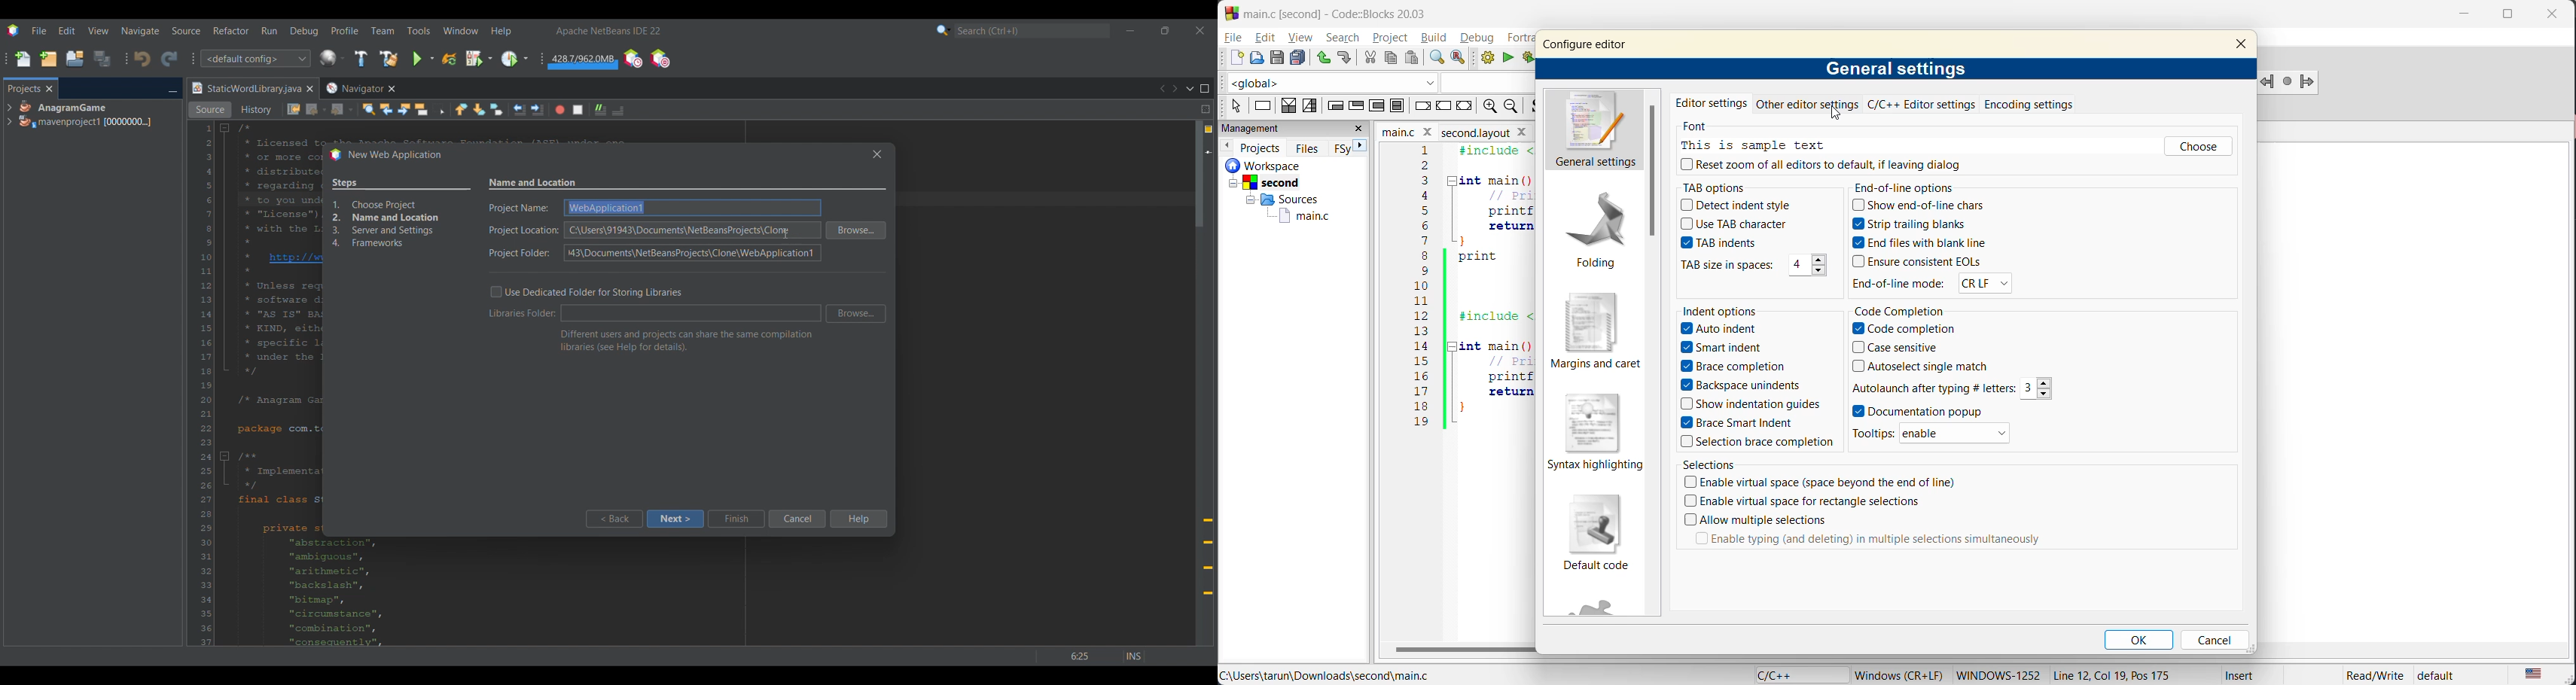  Describe the element at coordinates (1355, 105) in the screenshot. I see `exit condition loop` at that location.